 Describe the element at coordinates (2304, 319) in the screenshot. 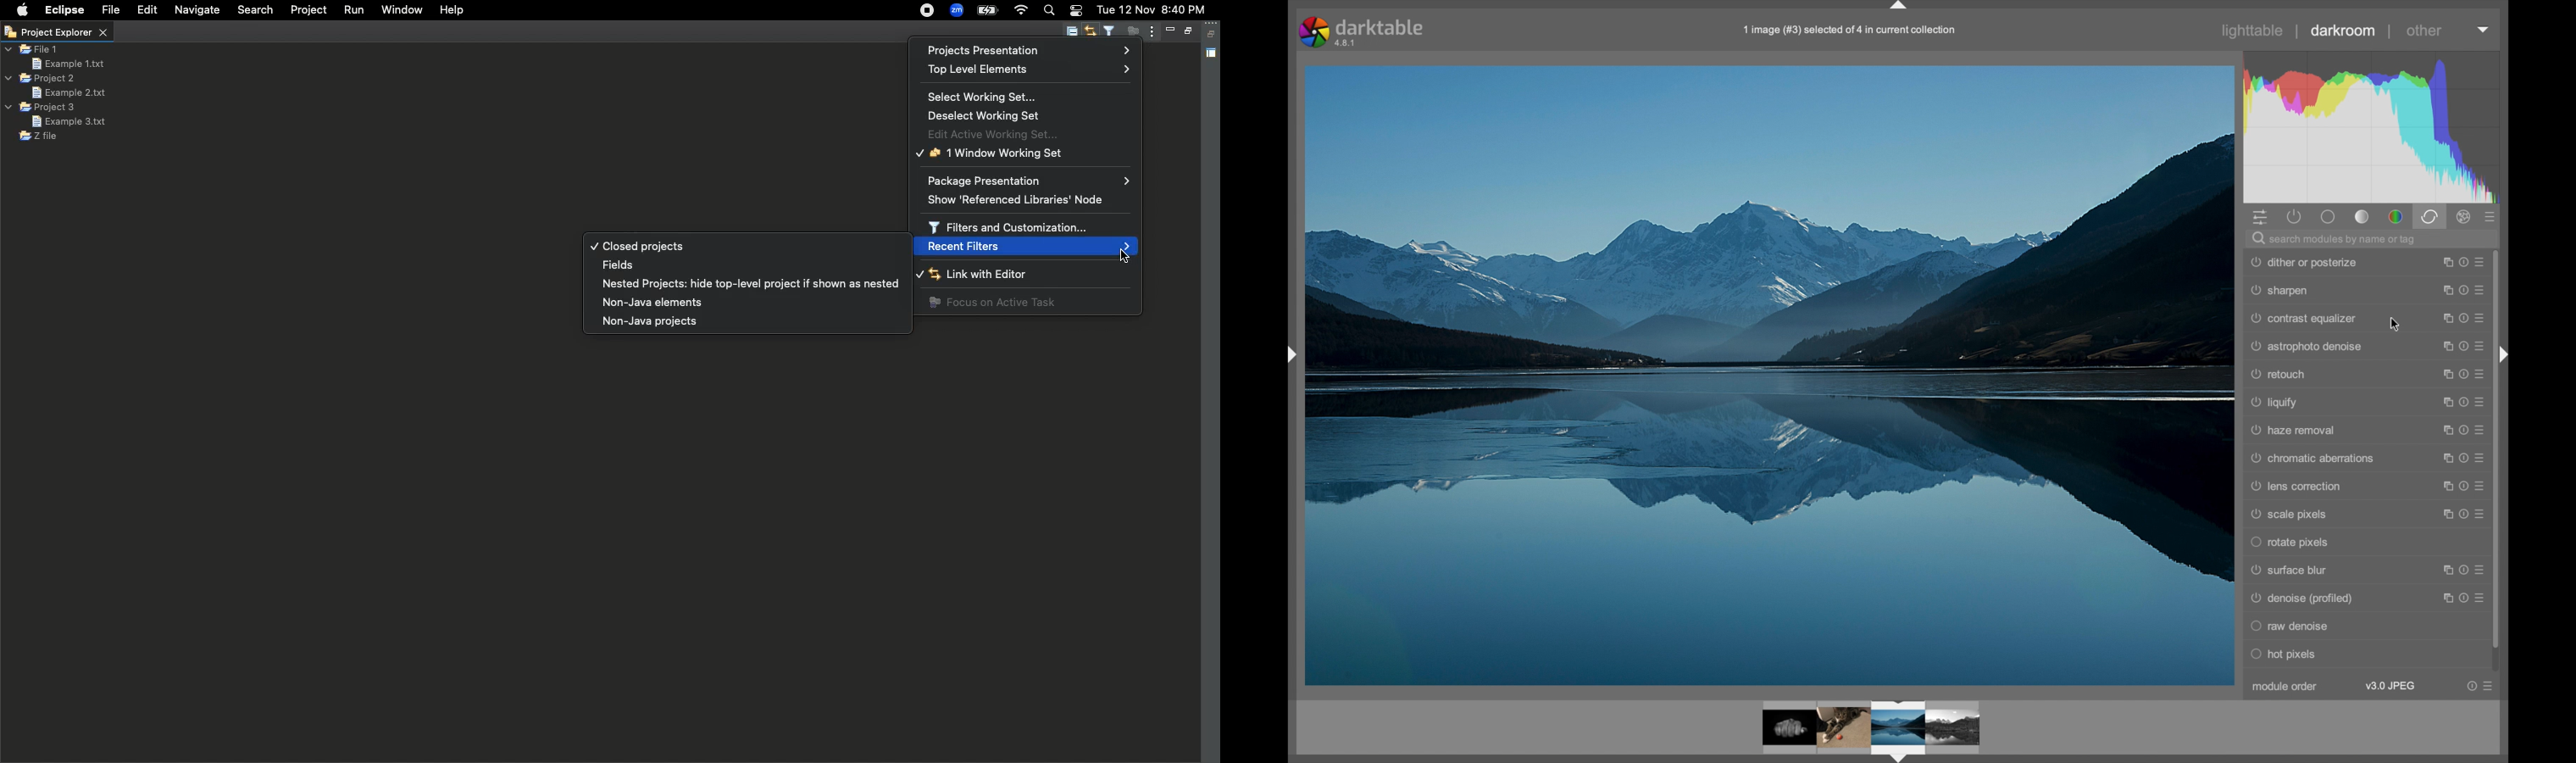

I see `contrast equalizer` at that location.